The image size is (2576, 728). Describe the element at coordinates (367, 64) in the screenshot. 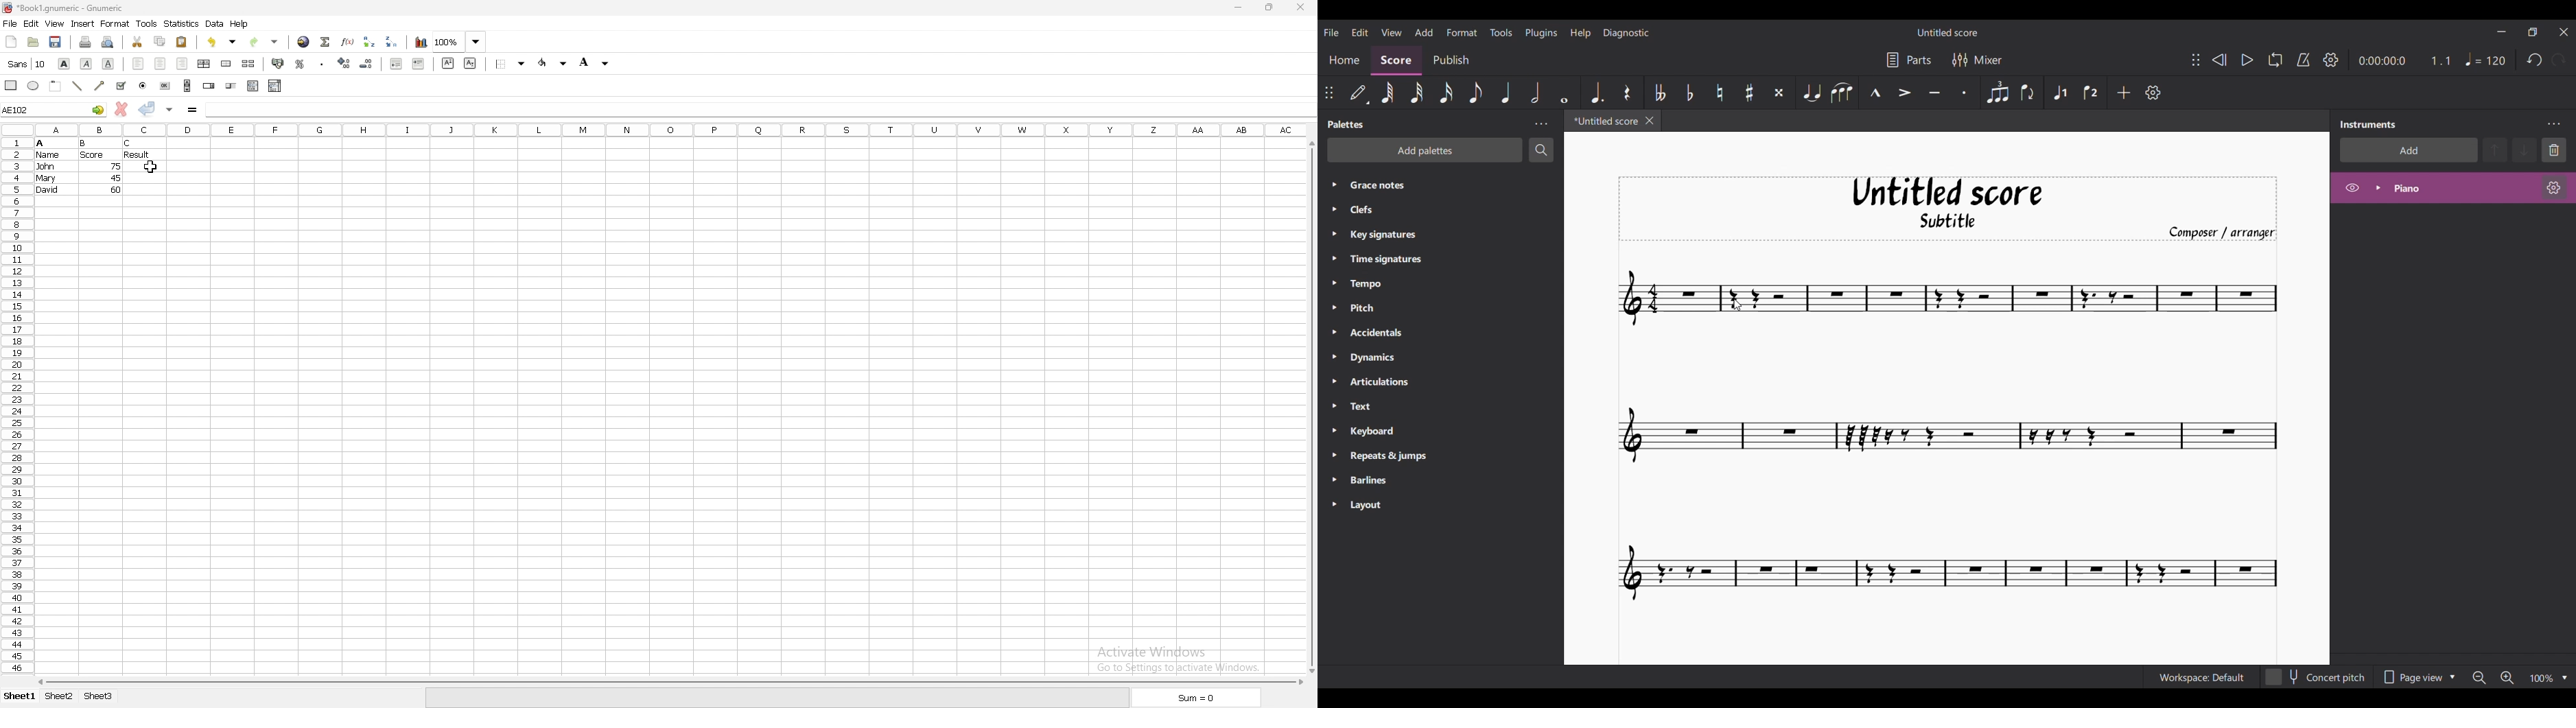

I see `decrease decimals` at that location.